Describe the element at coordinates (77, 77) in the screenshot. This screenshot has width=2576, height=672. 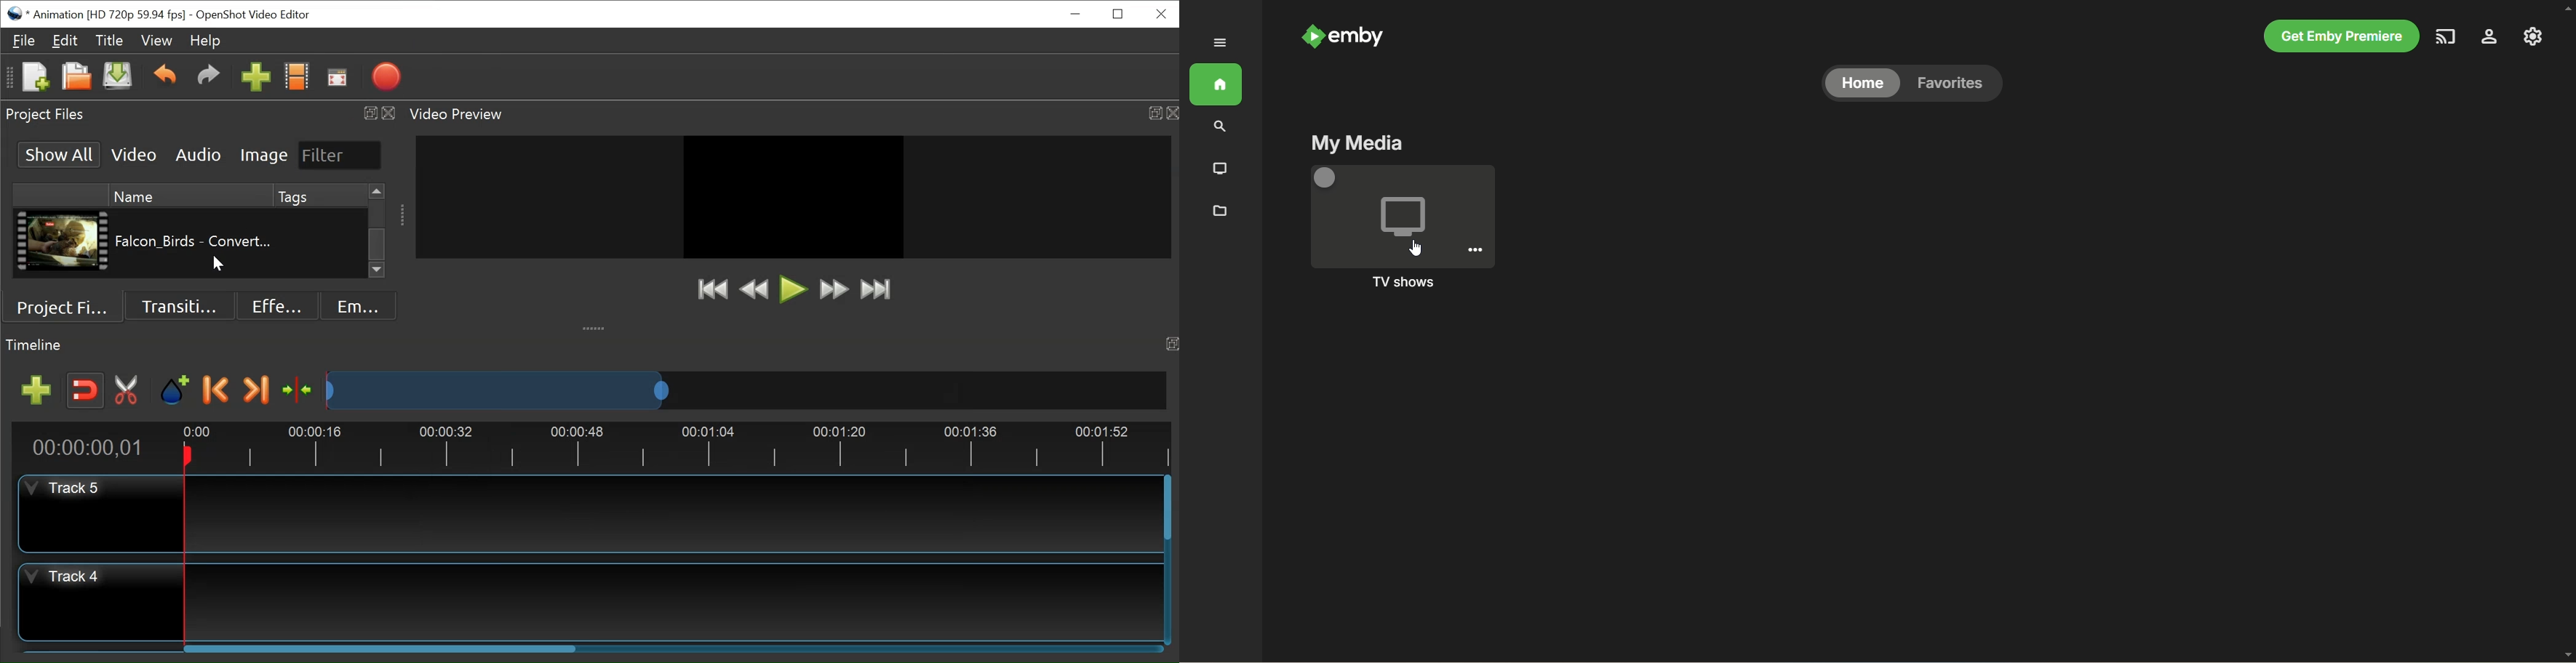
I see `Open Project` at that location.